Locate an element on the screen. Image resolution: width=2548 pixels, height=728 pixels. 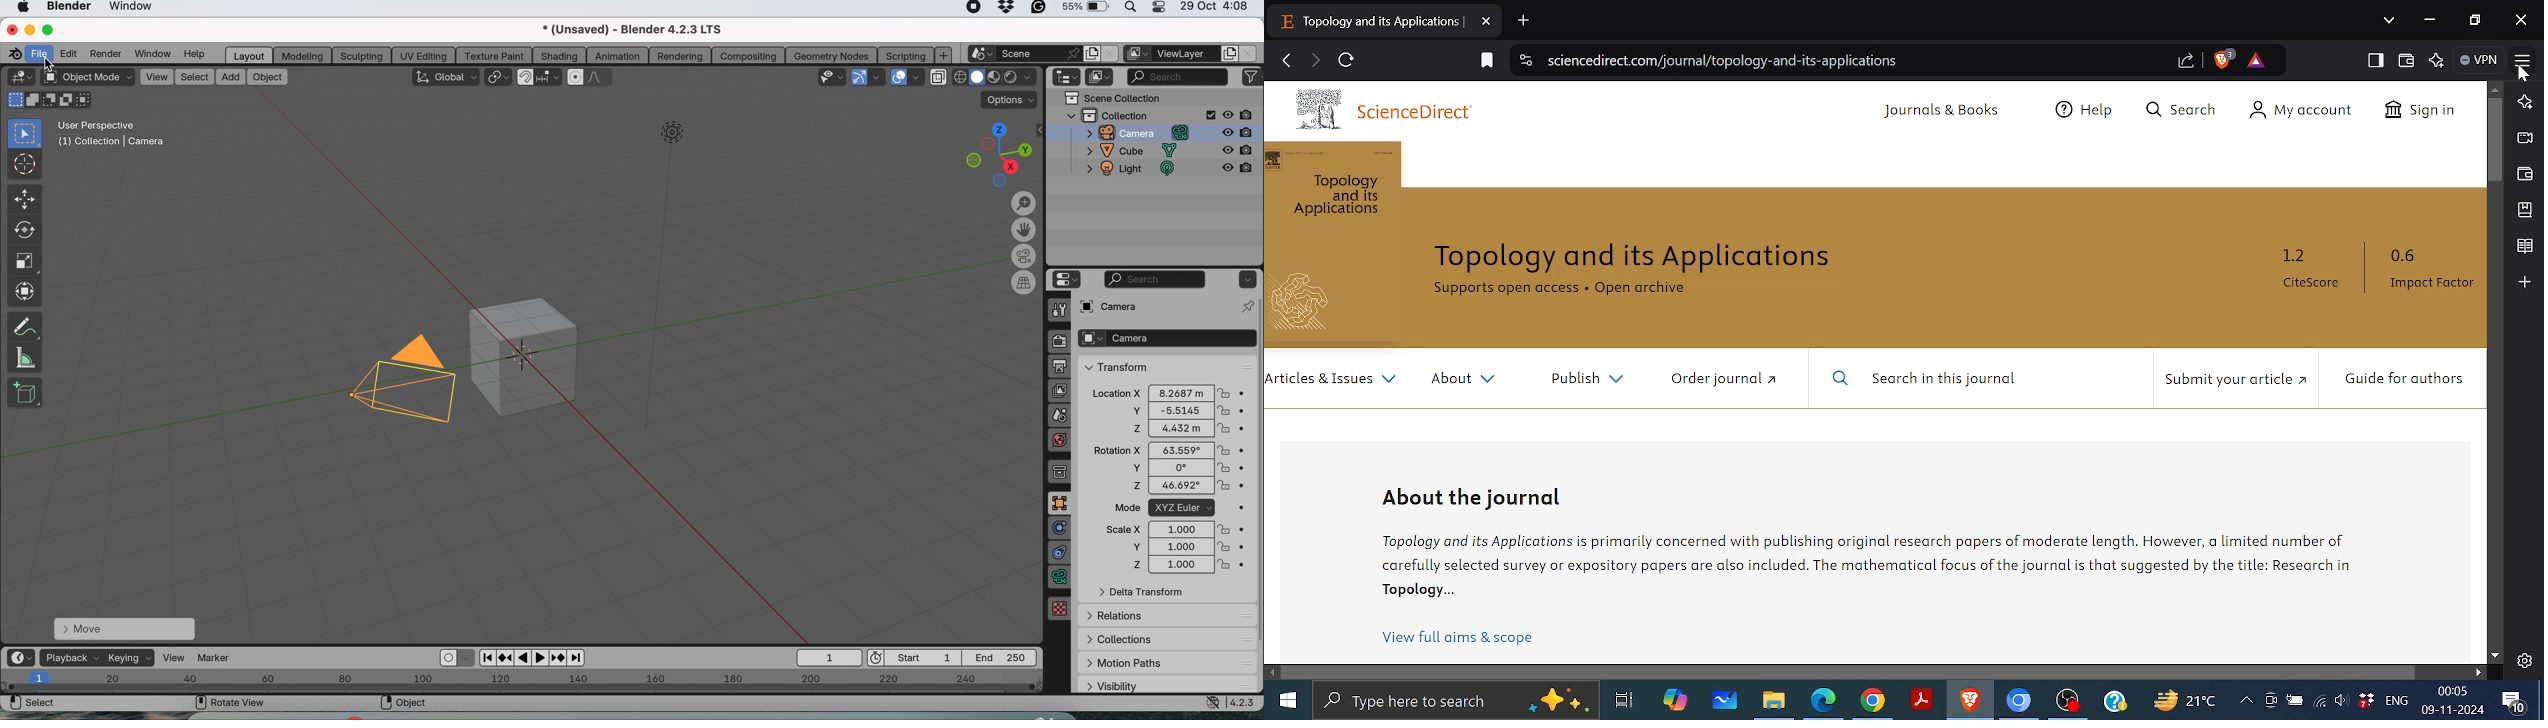
animation is located at coordinates (618, 57).